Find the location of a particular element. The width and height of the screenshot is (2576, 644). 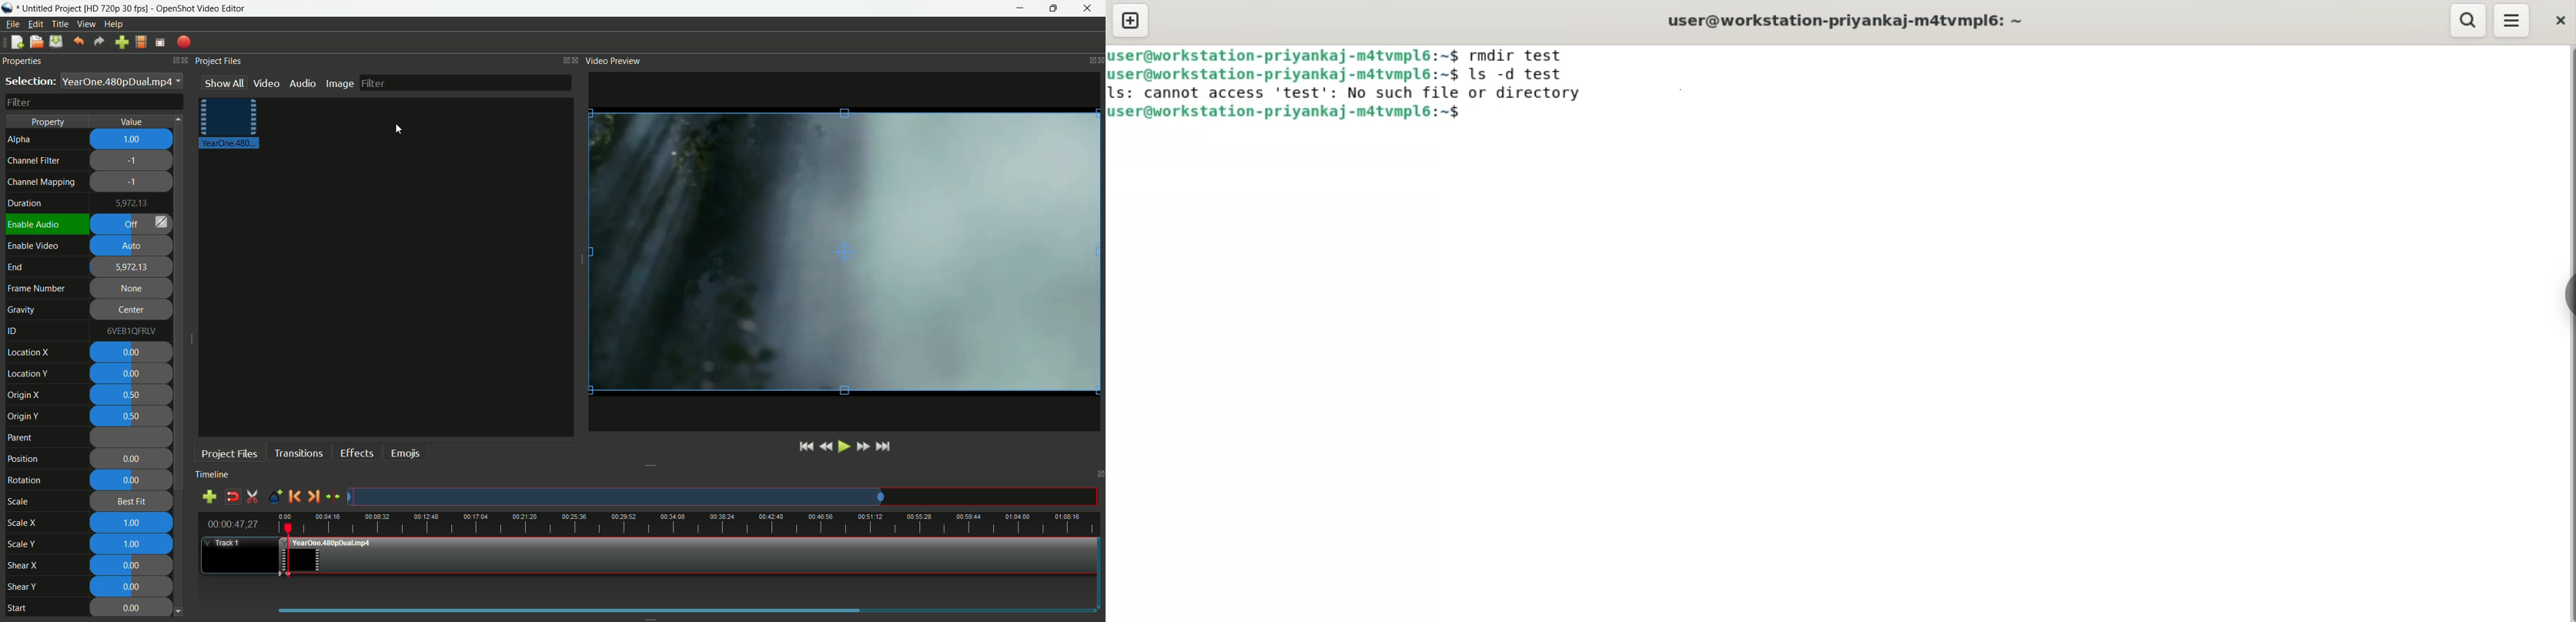

-1 is located at coordinates (132, 183).